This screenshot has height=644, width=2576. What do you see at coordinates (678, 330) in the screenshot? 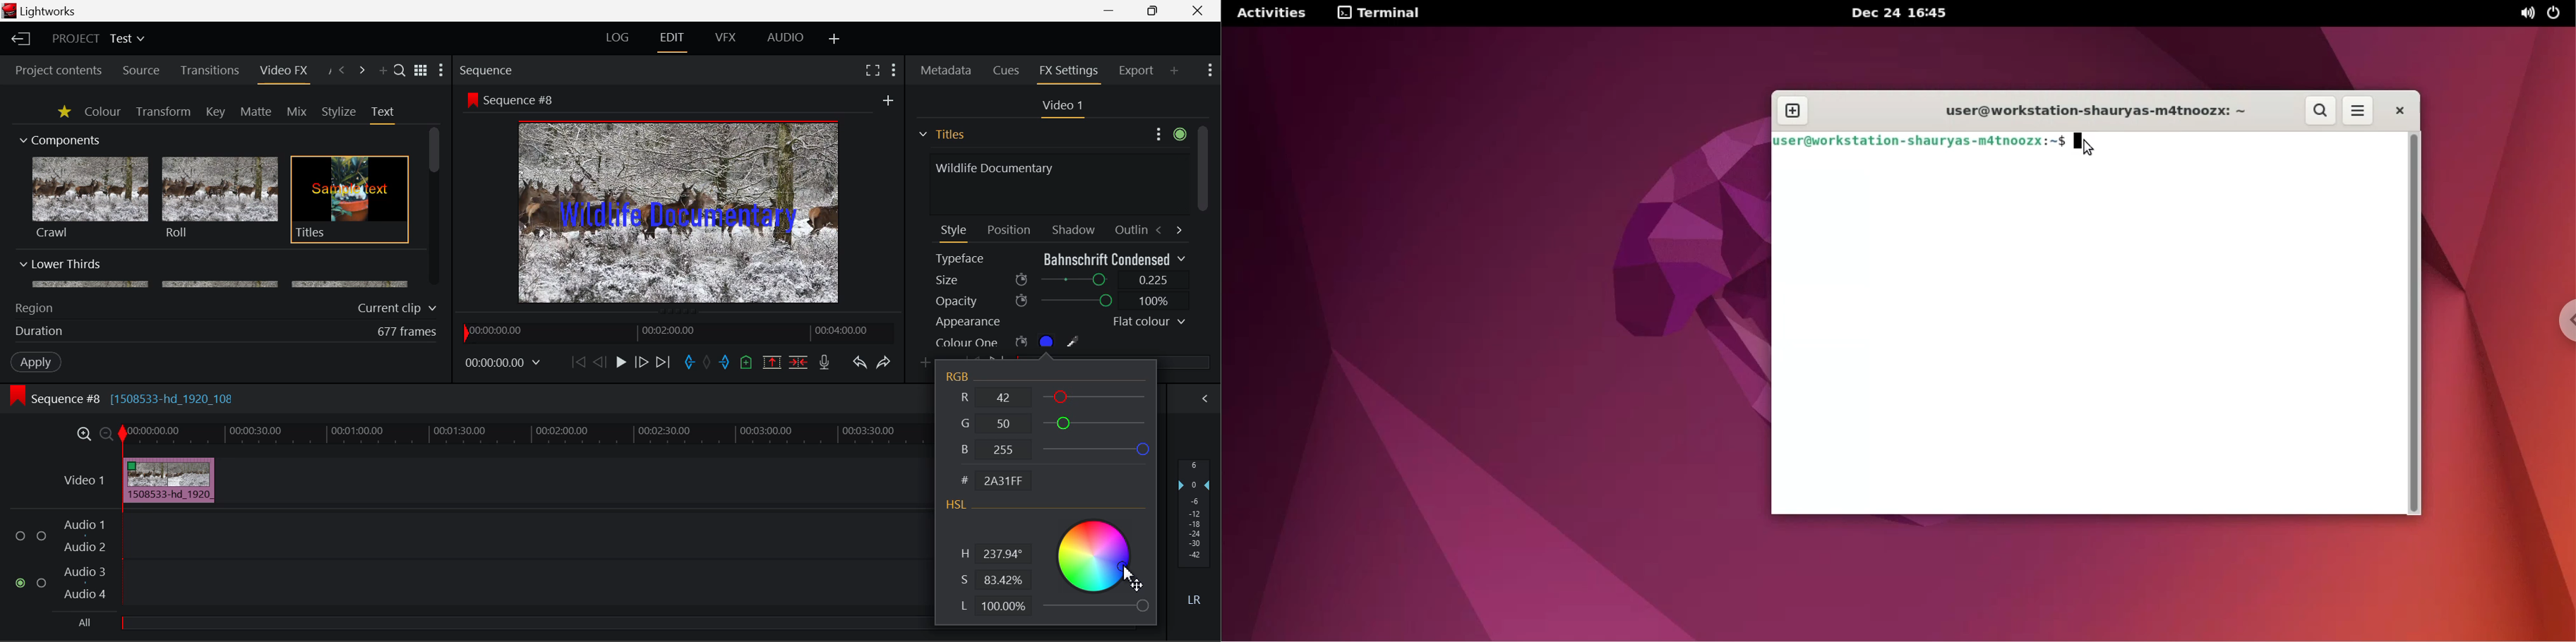
I see `Project Timeline Navigator` at bounding box center [678, 330].